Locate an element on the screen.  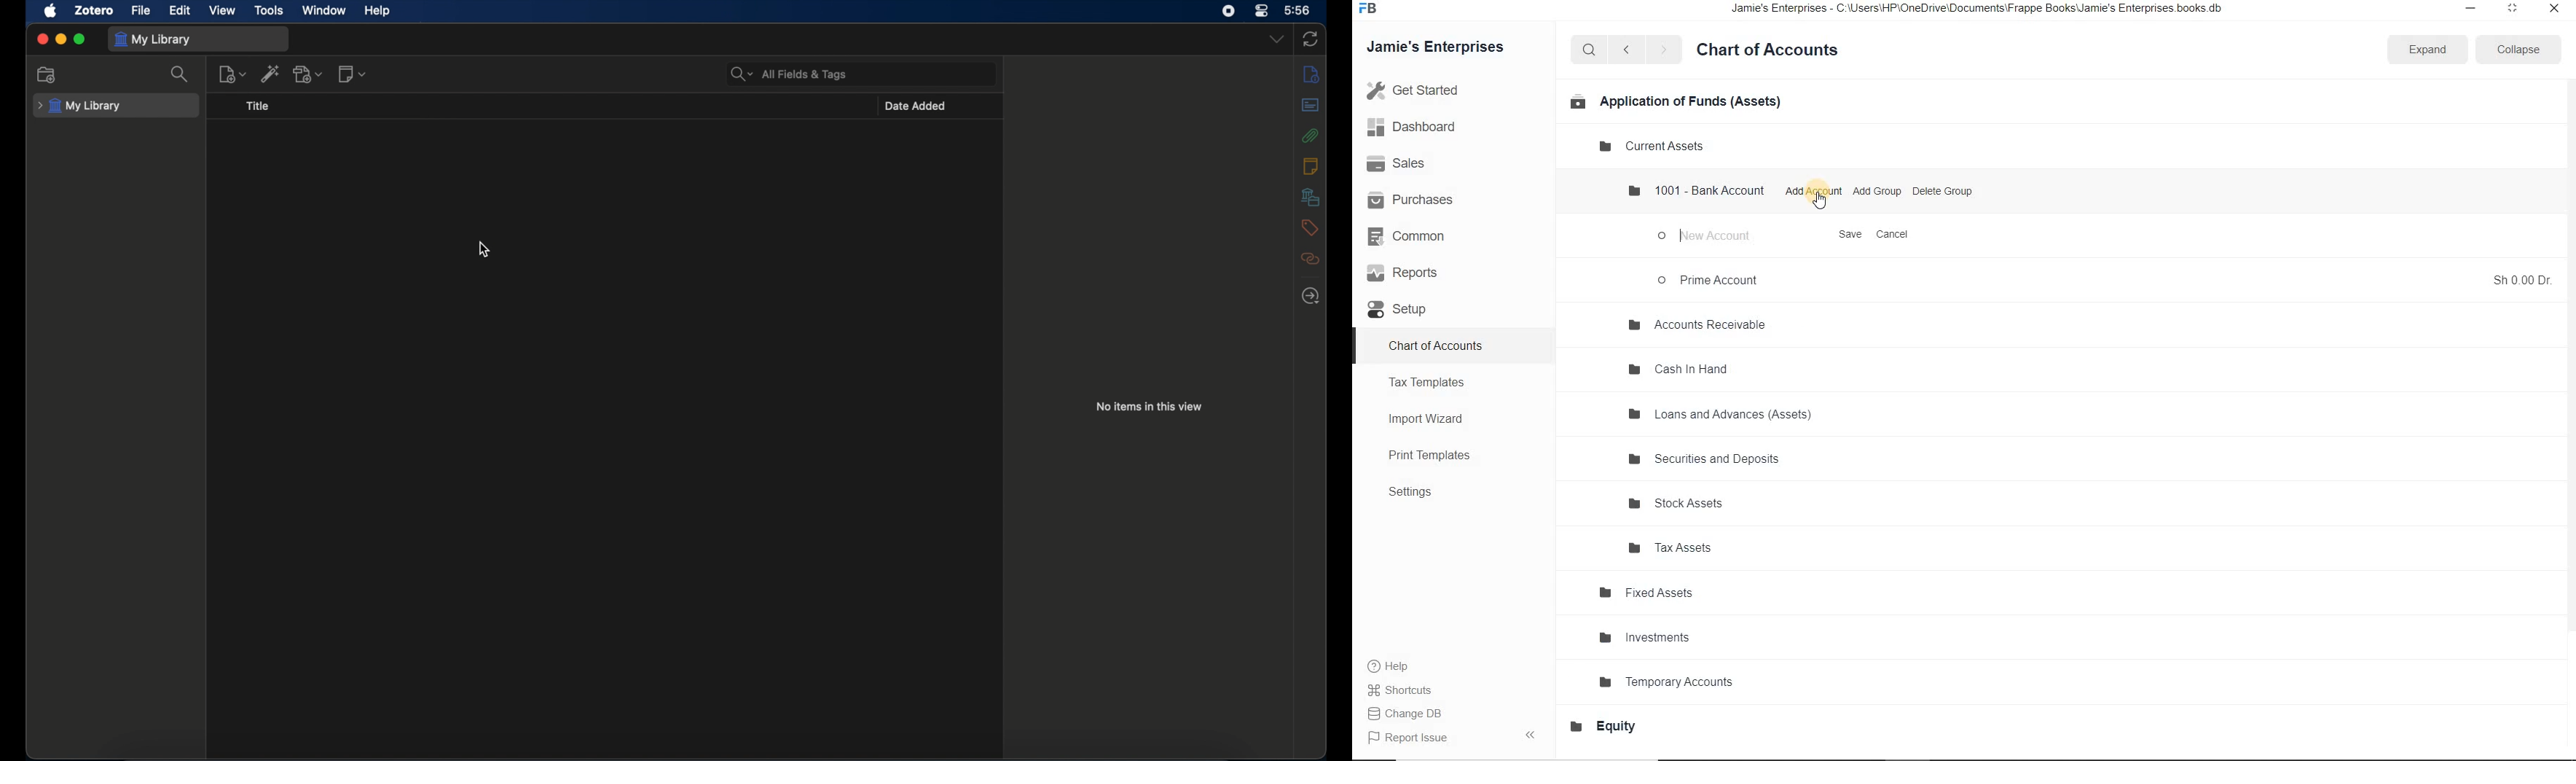
Reports is located at coordinates (1417, 275).